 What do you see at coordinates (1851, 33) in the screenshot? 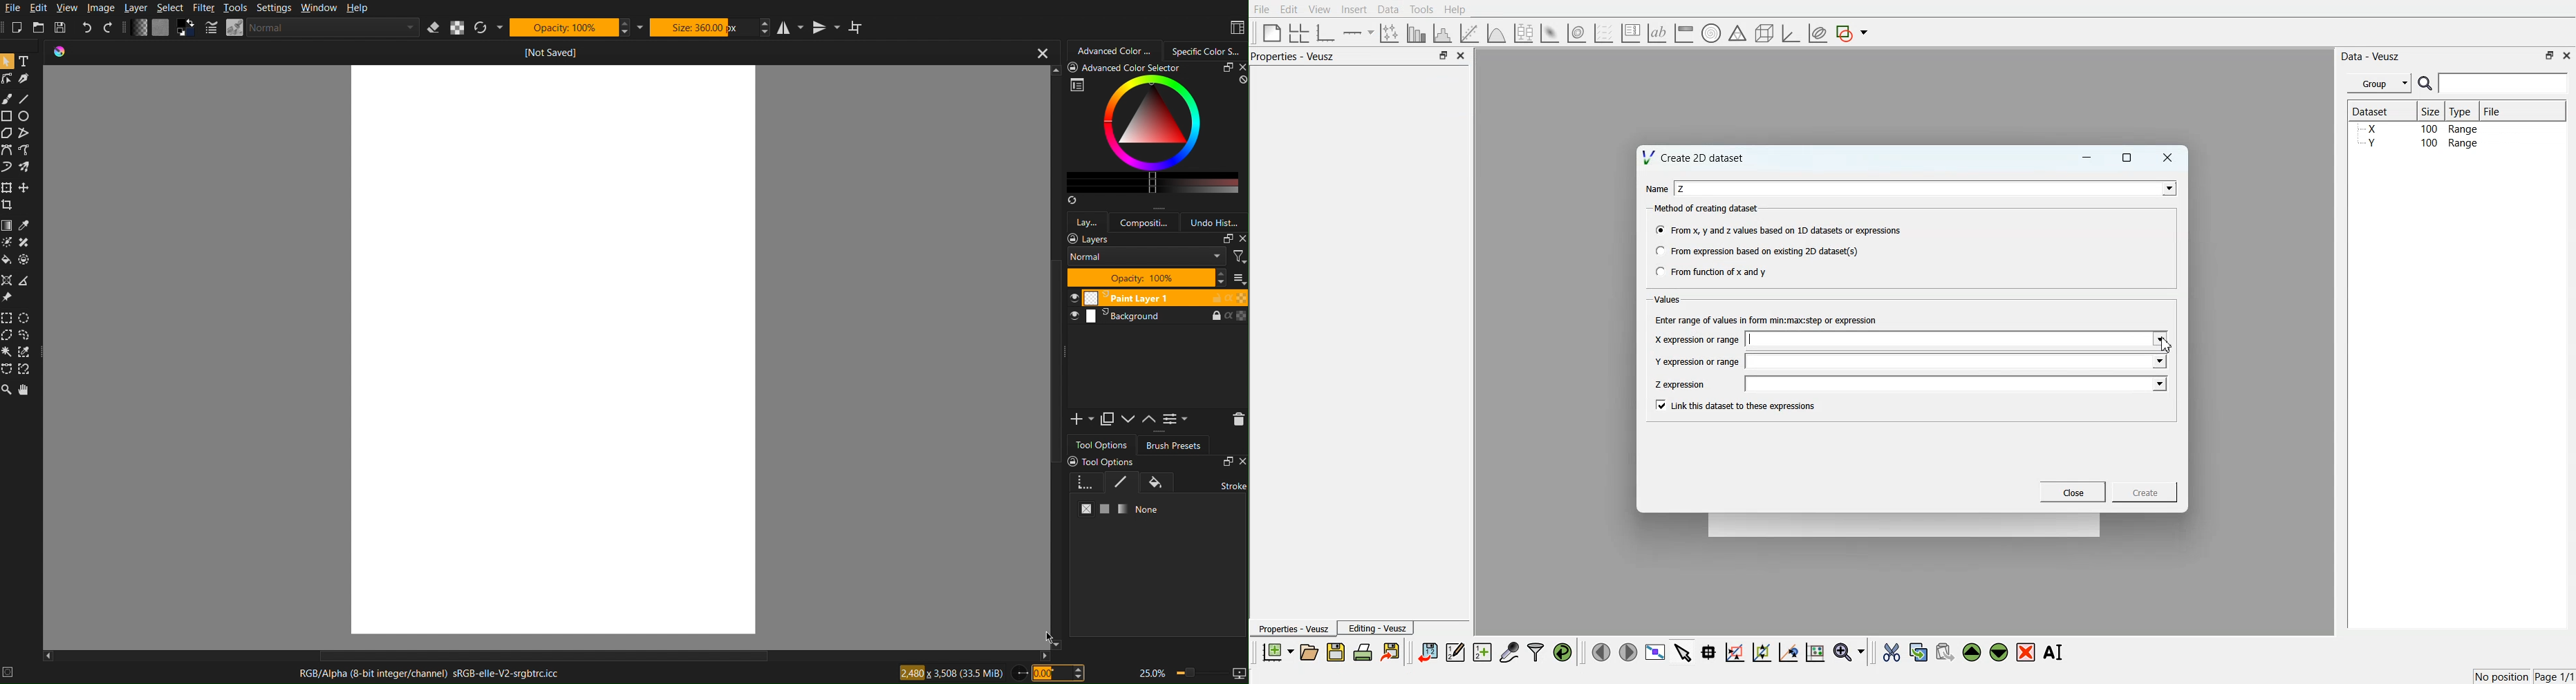
I see `Add shape to the plot` at bounding box center [1851, 33].